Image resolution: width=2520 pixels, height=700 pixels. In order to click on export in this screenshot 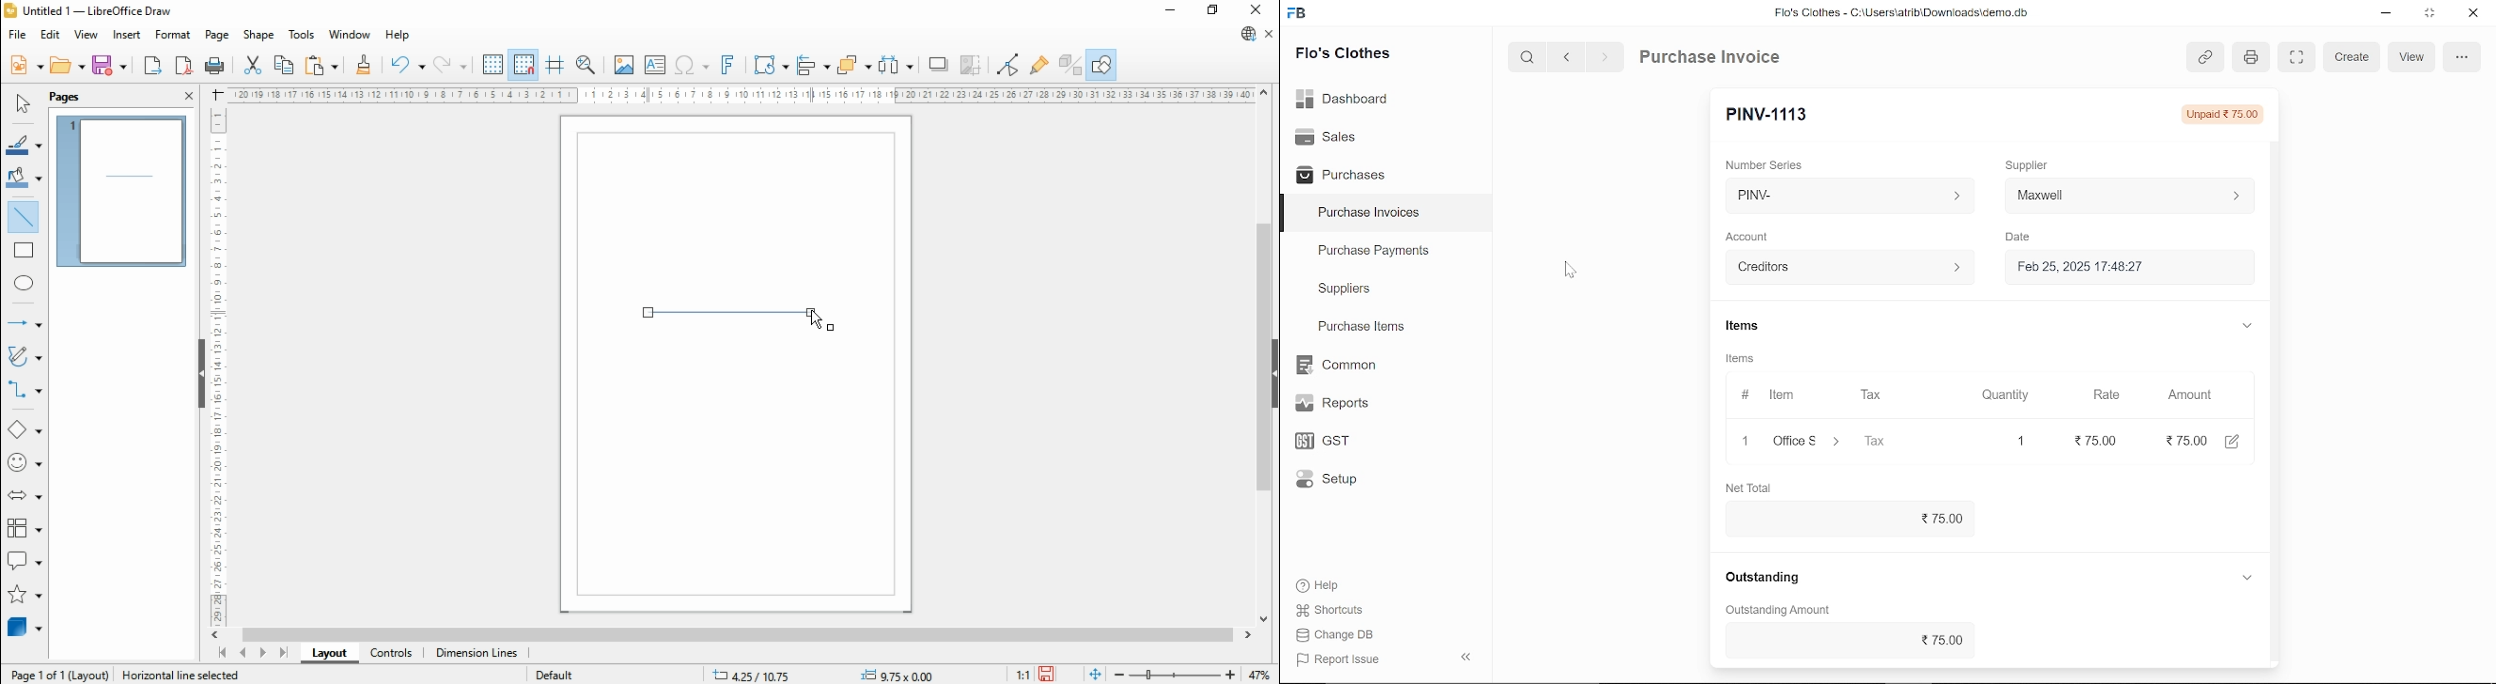, I will do `click(152, 65)`.